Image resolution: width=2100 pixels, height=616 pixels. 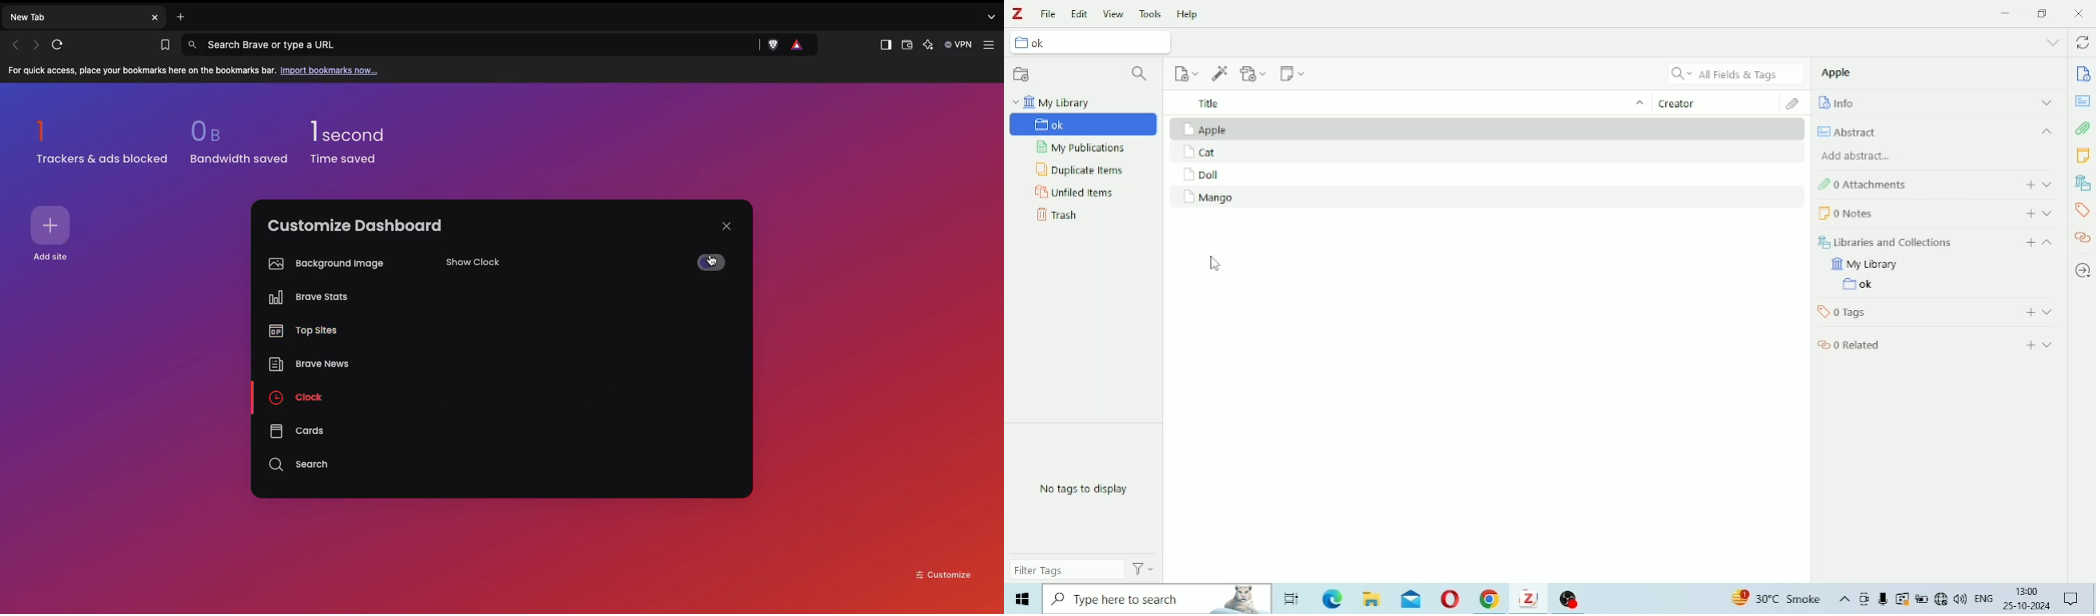 What do you see at coordinates (2047, 345) in the screenshot?
I see `Expand section` at bounding box center [2047, 345].